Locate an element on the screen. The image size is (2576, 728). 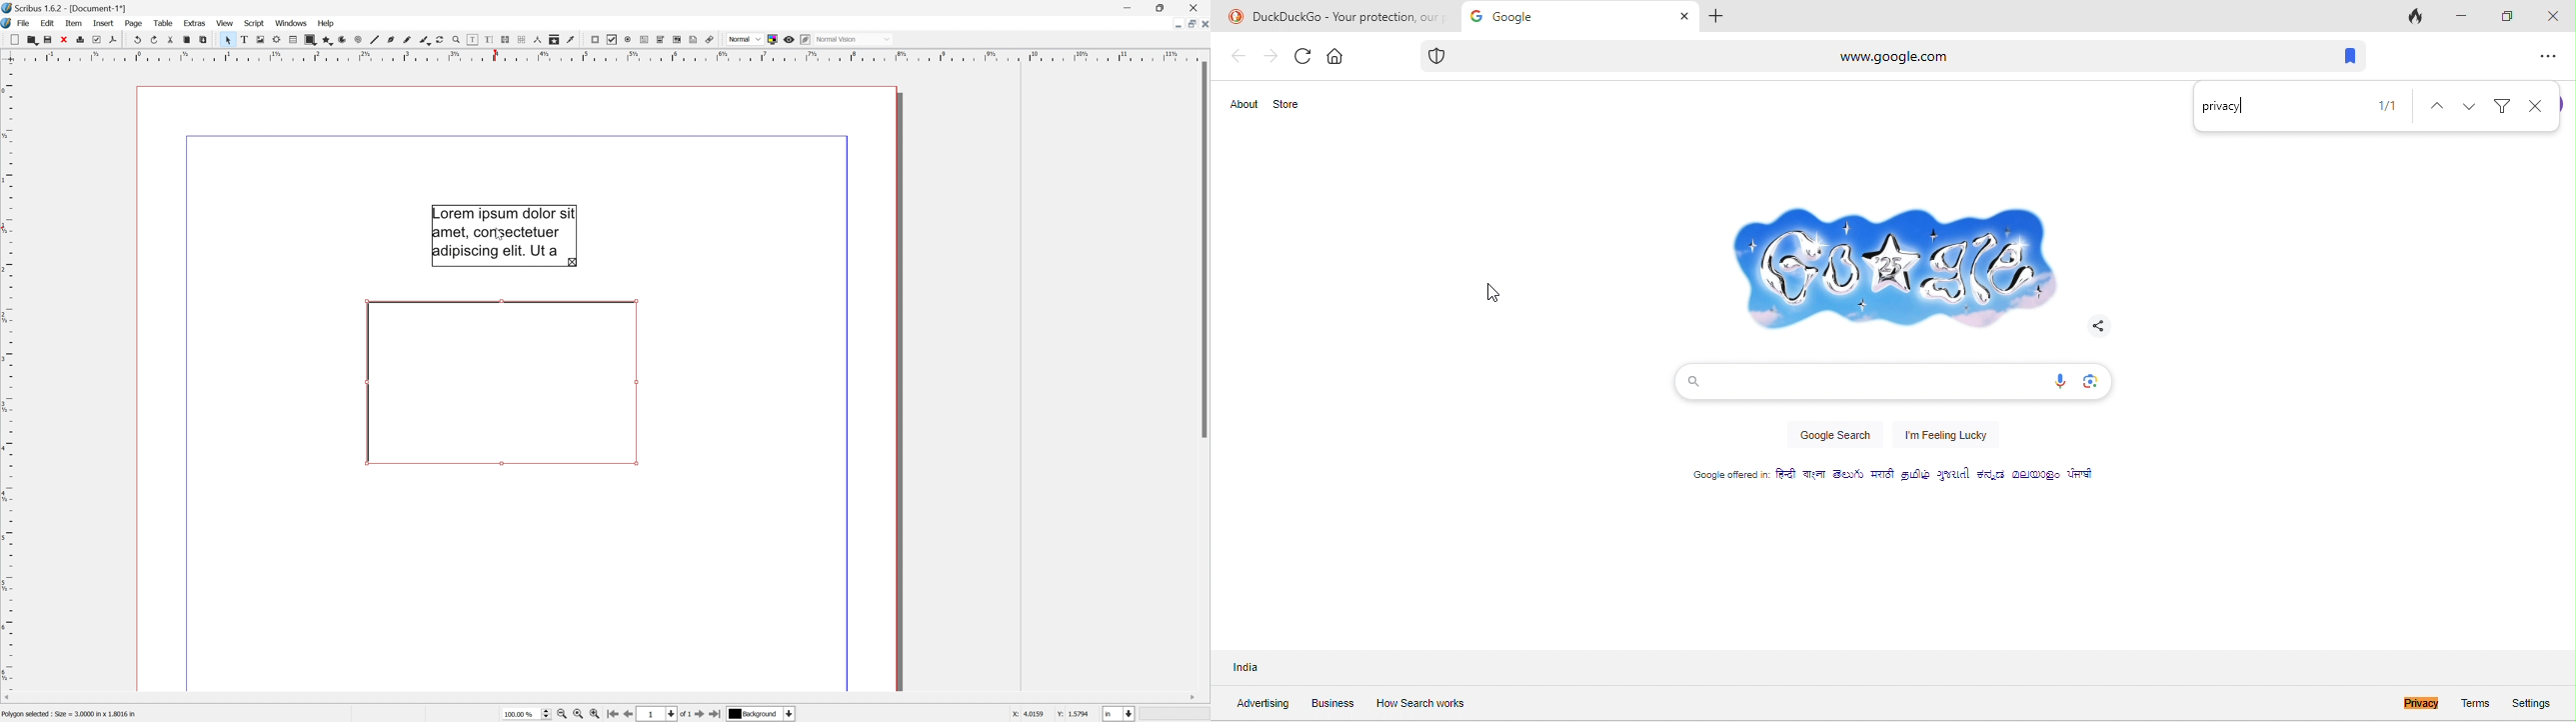
Extras is located at coordinates (195, 24).